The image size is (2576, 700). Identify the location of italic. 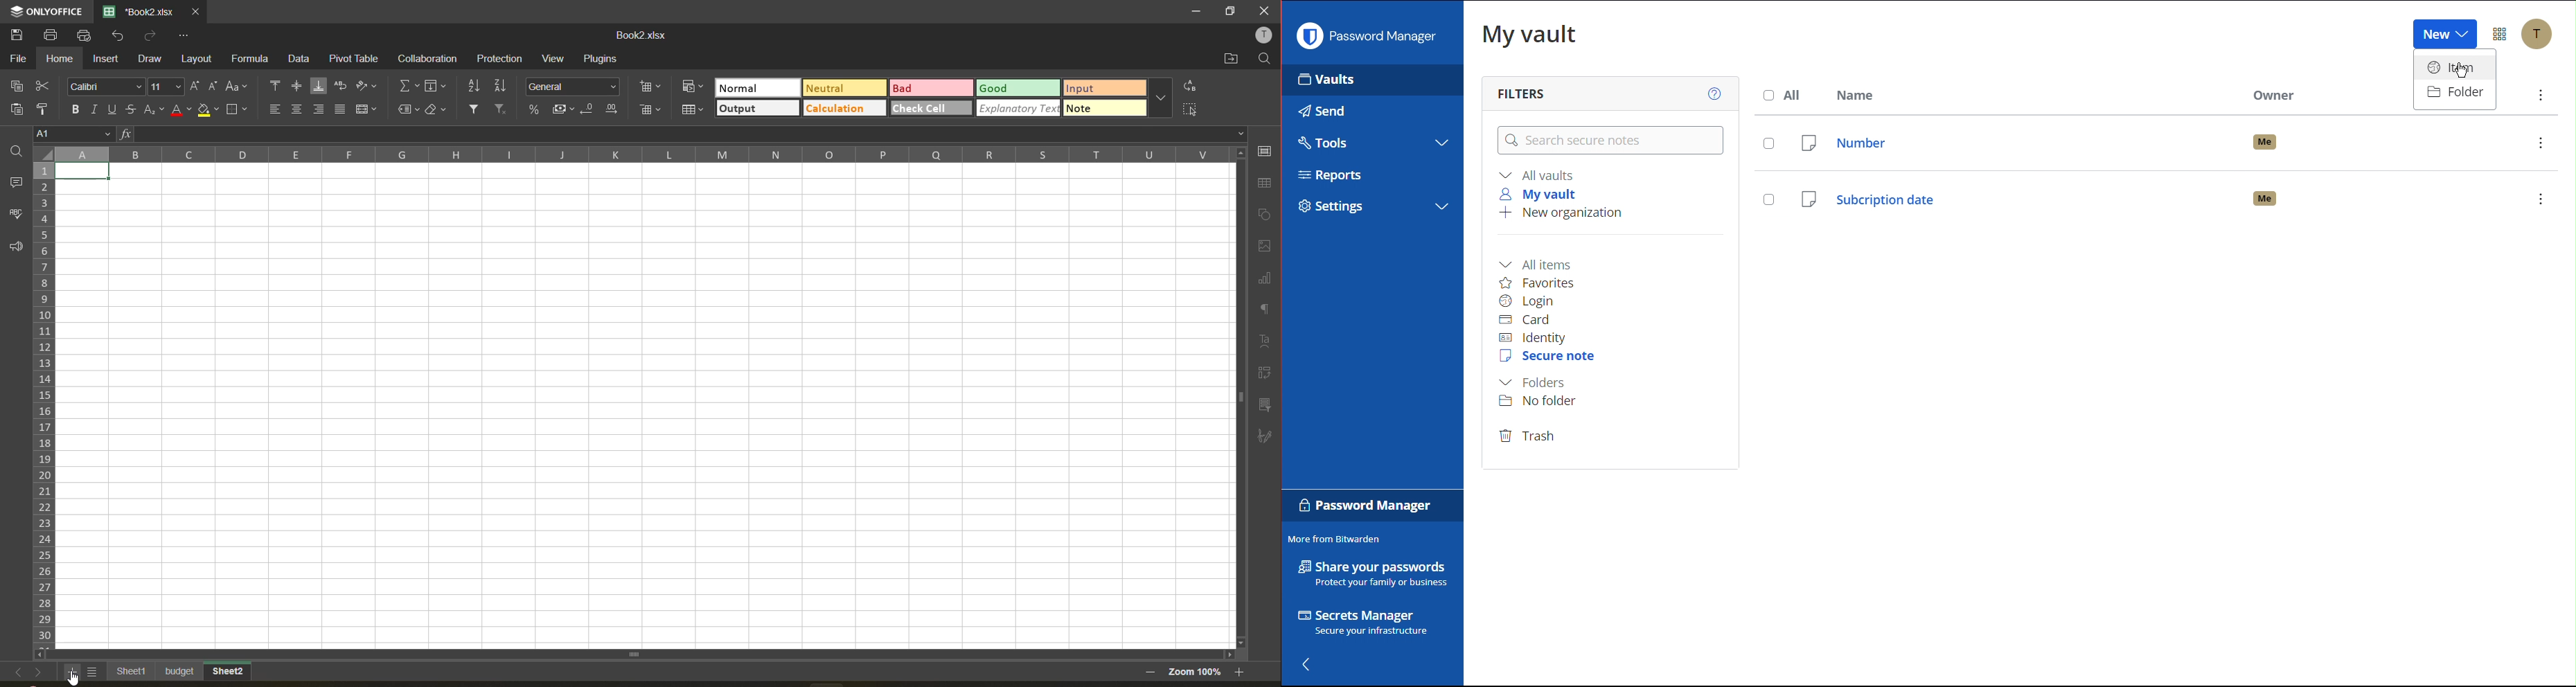
(97, 108).